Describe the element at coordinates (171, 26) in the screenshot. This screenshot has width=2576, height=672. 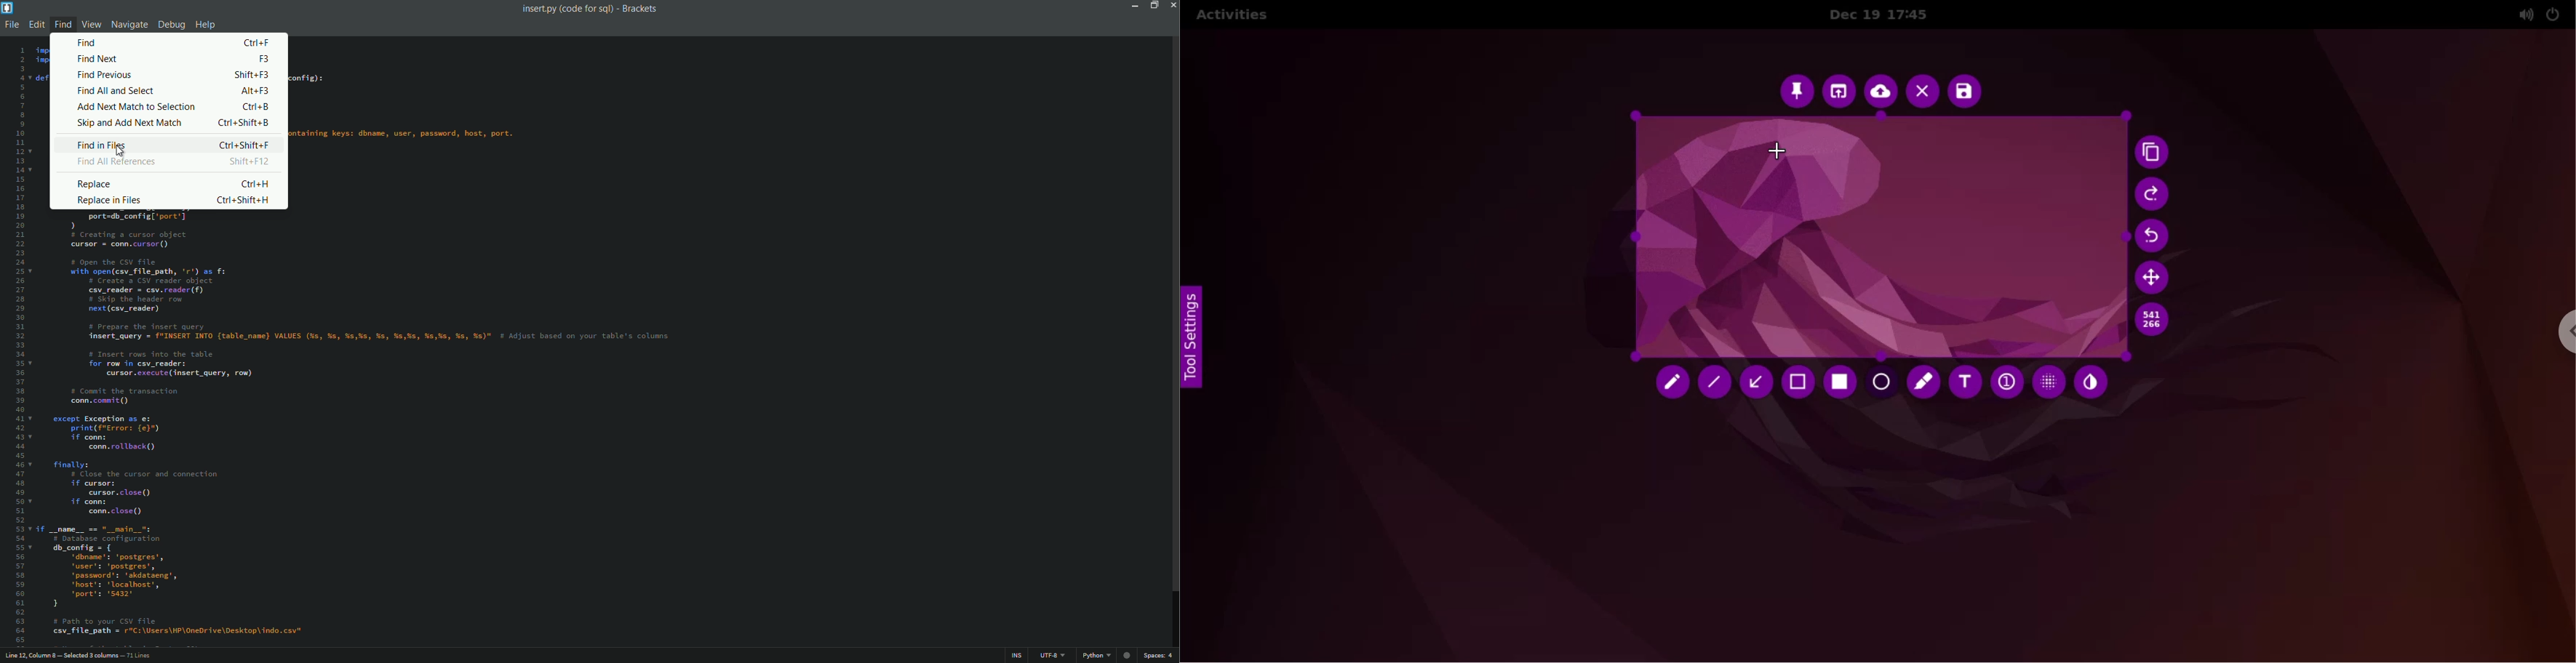
I see `debug menu` at that location.